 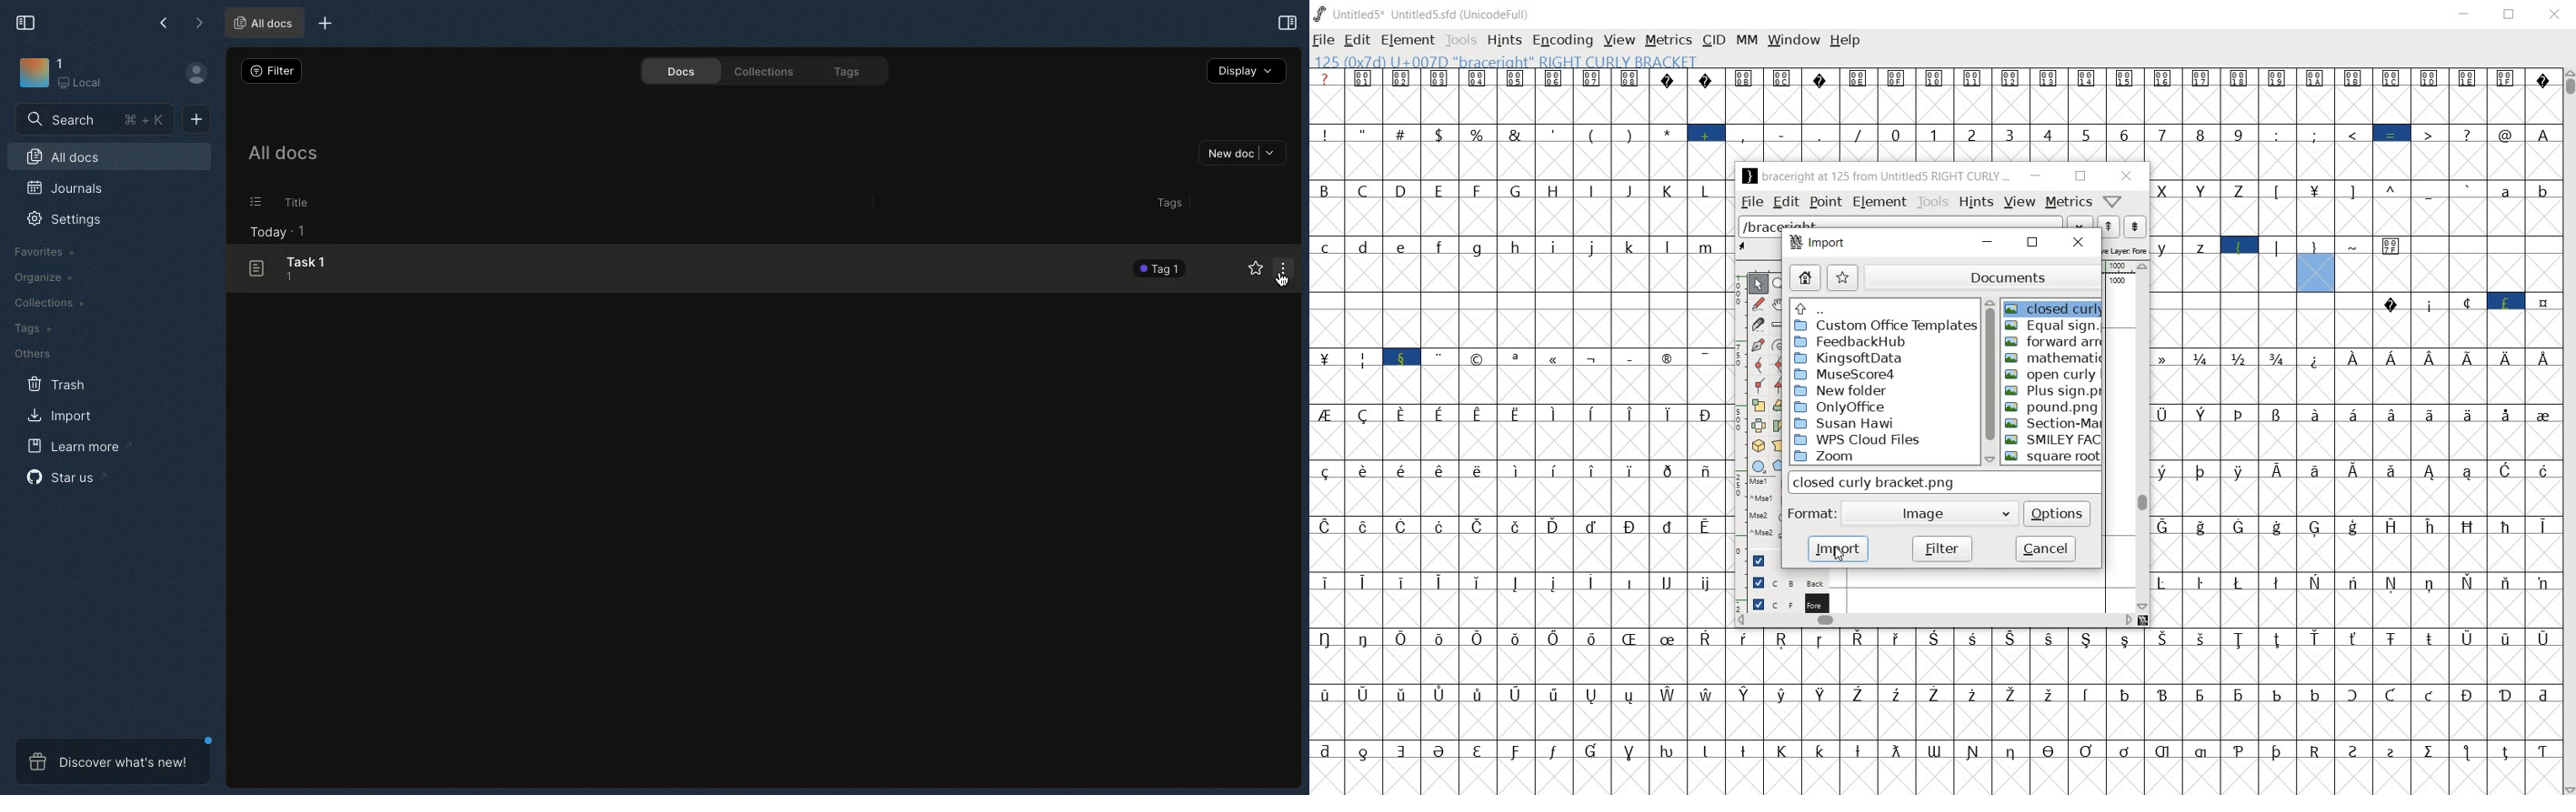 I want to click on Custom Office Template, so click(x=1886, y=326).